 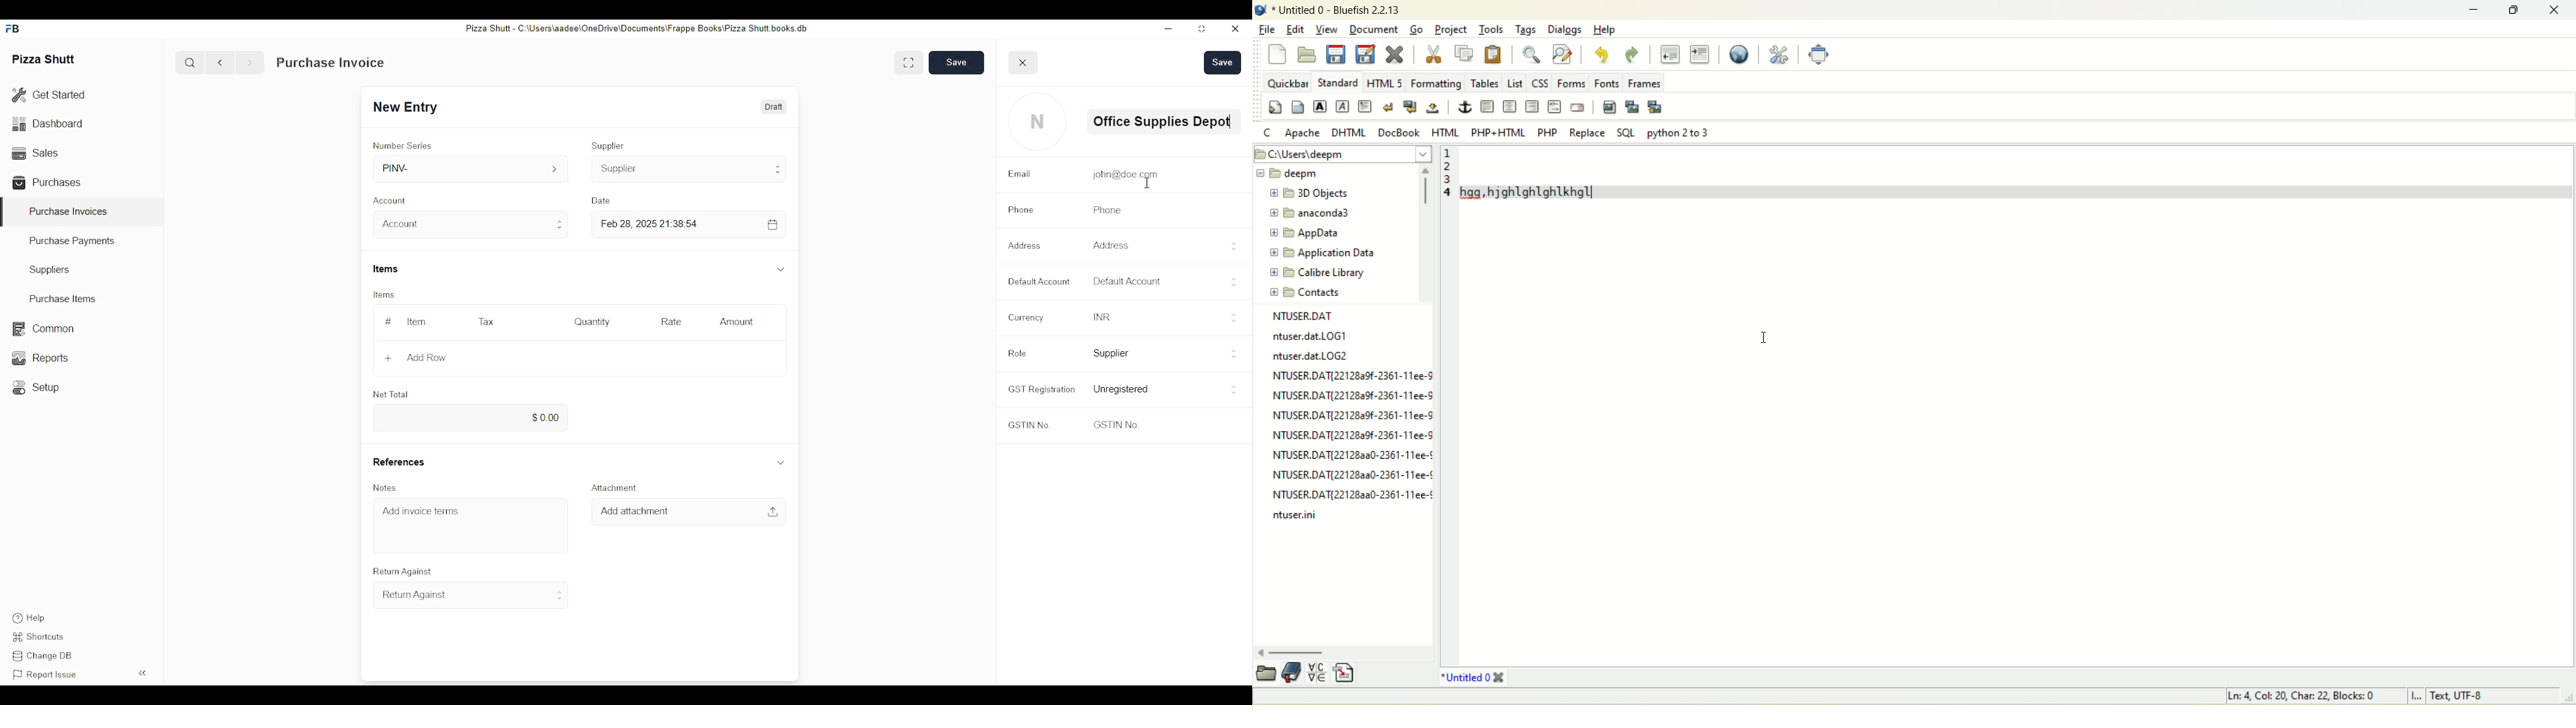 What do you see at coordinates (1233, 390) in the screenshot?
I see `buttons` at bounding box center [1233, 390].